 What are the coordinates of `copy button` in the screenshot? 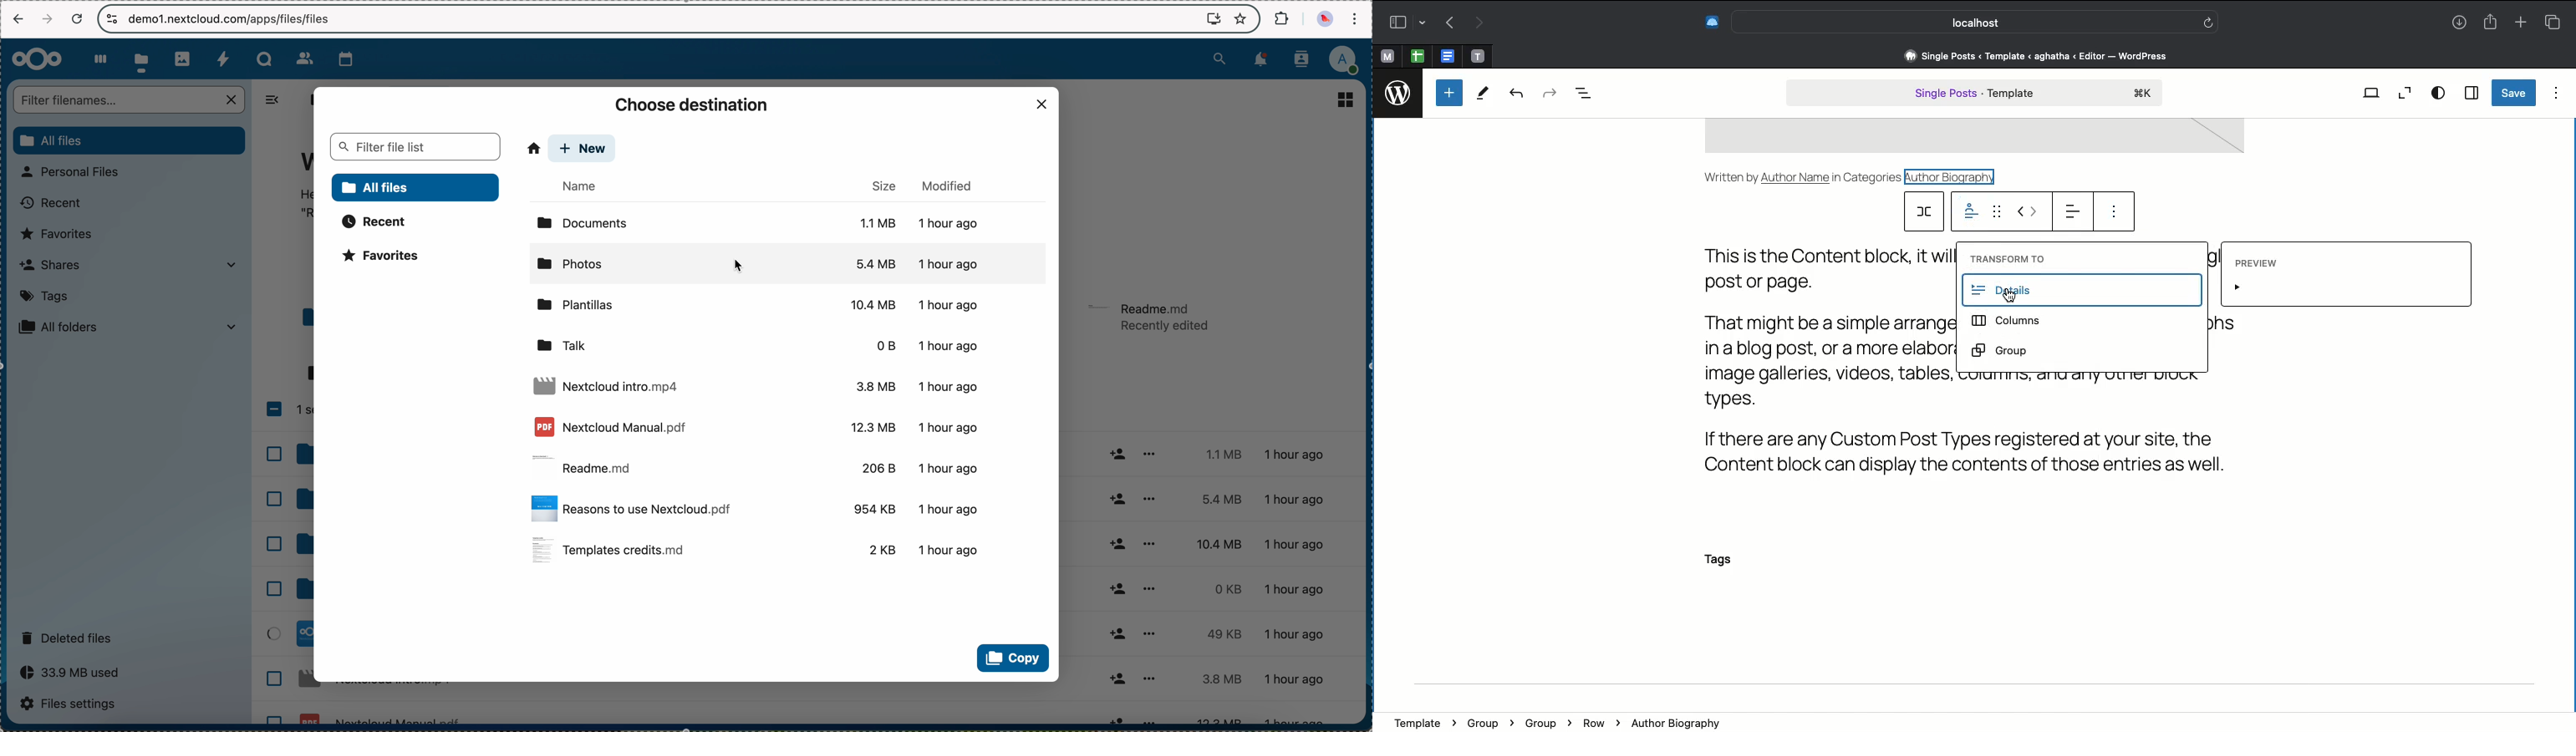 It's located at (1012, 658).